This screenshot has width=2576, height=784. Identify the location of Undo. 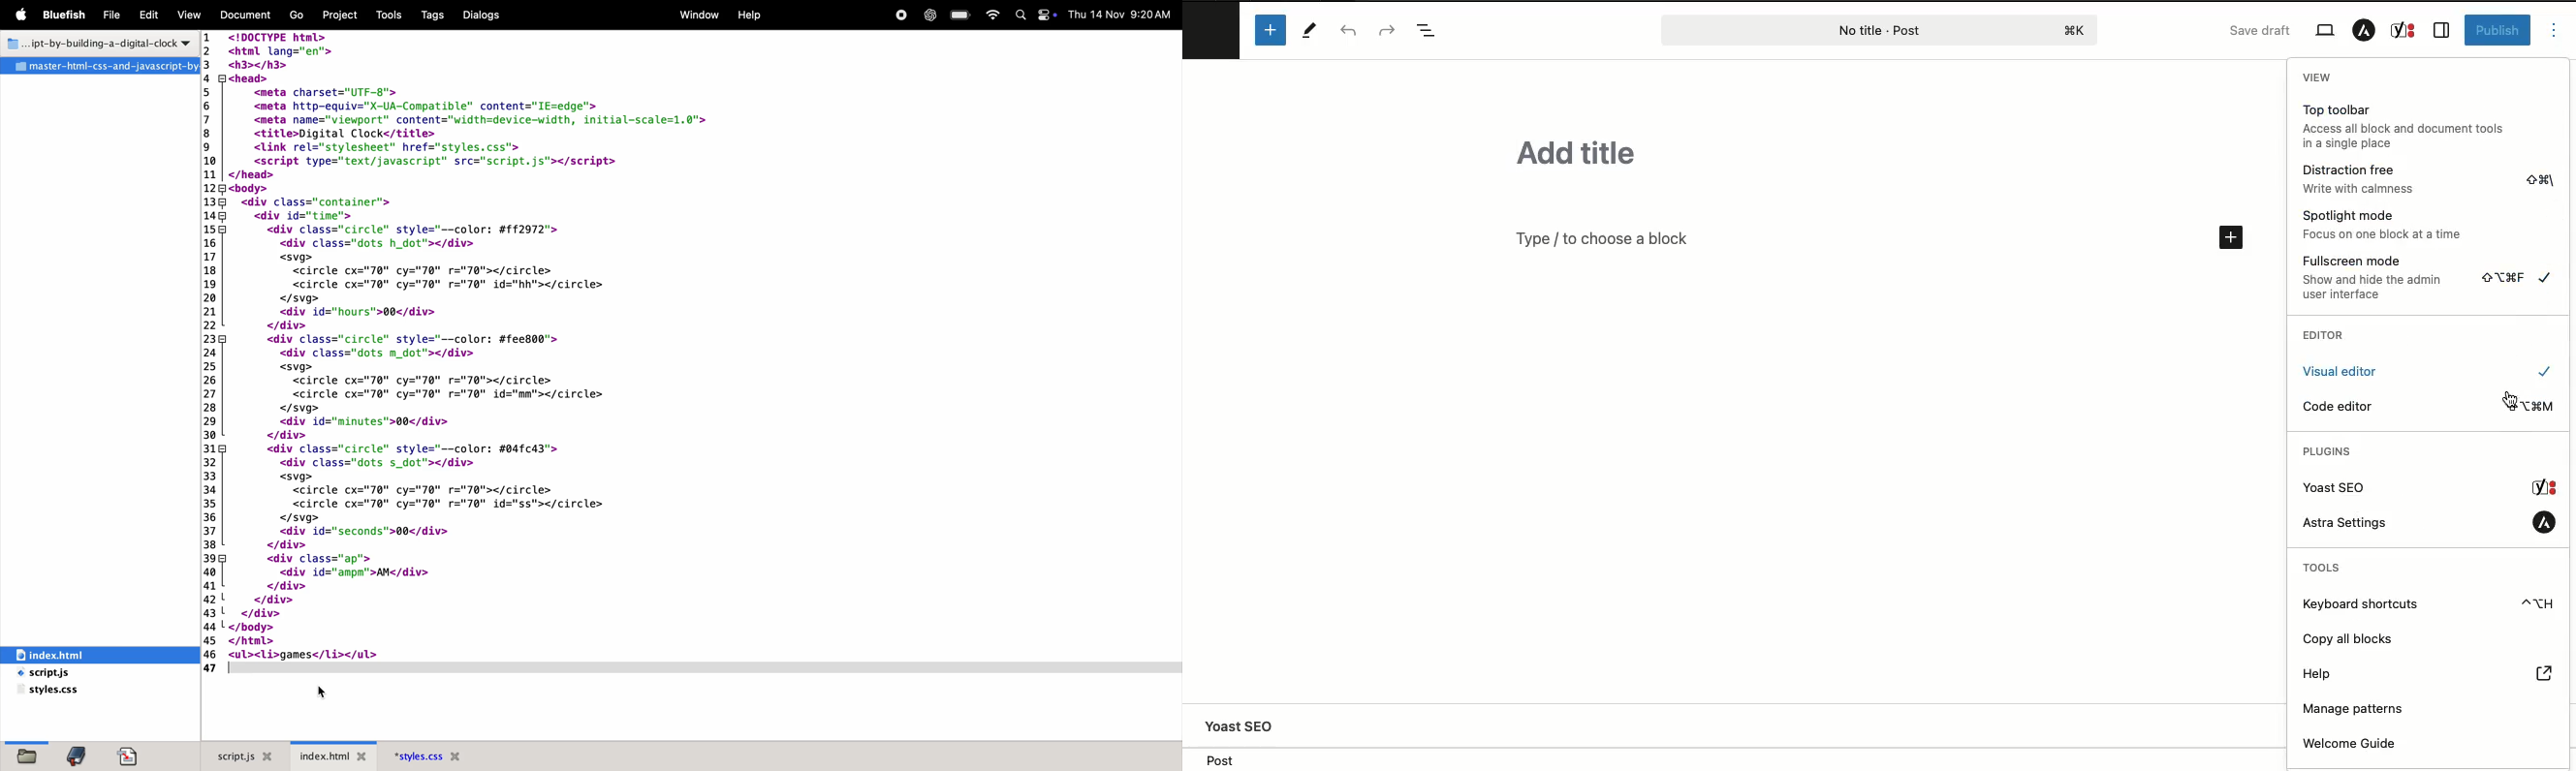
(1350, 32).